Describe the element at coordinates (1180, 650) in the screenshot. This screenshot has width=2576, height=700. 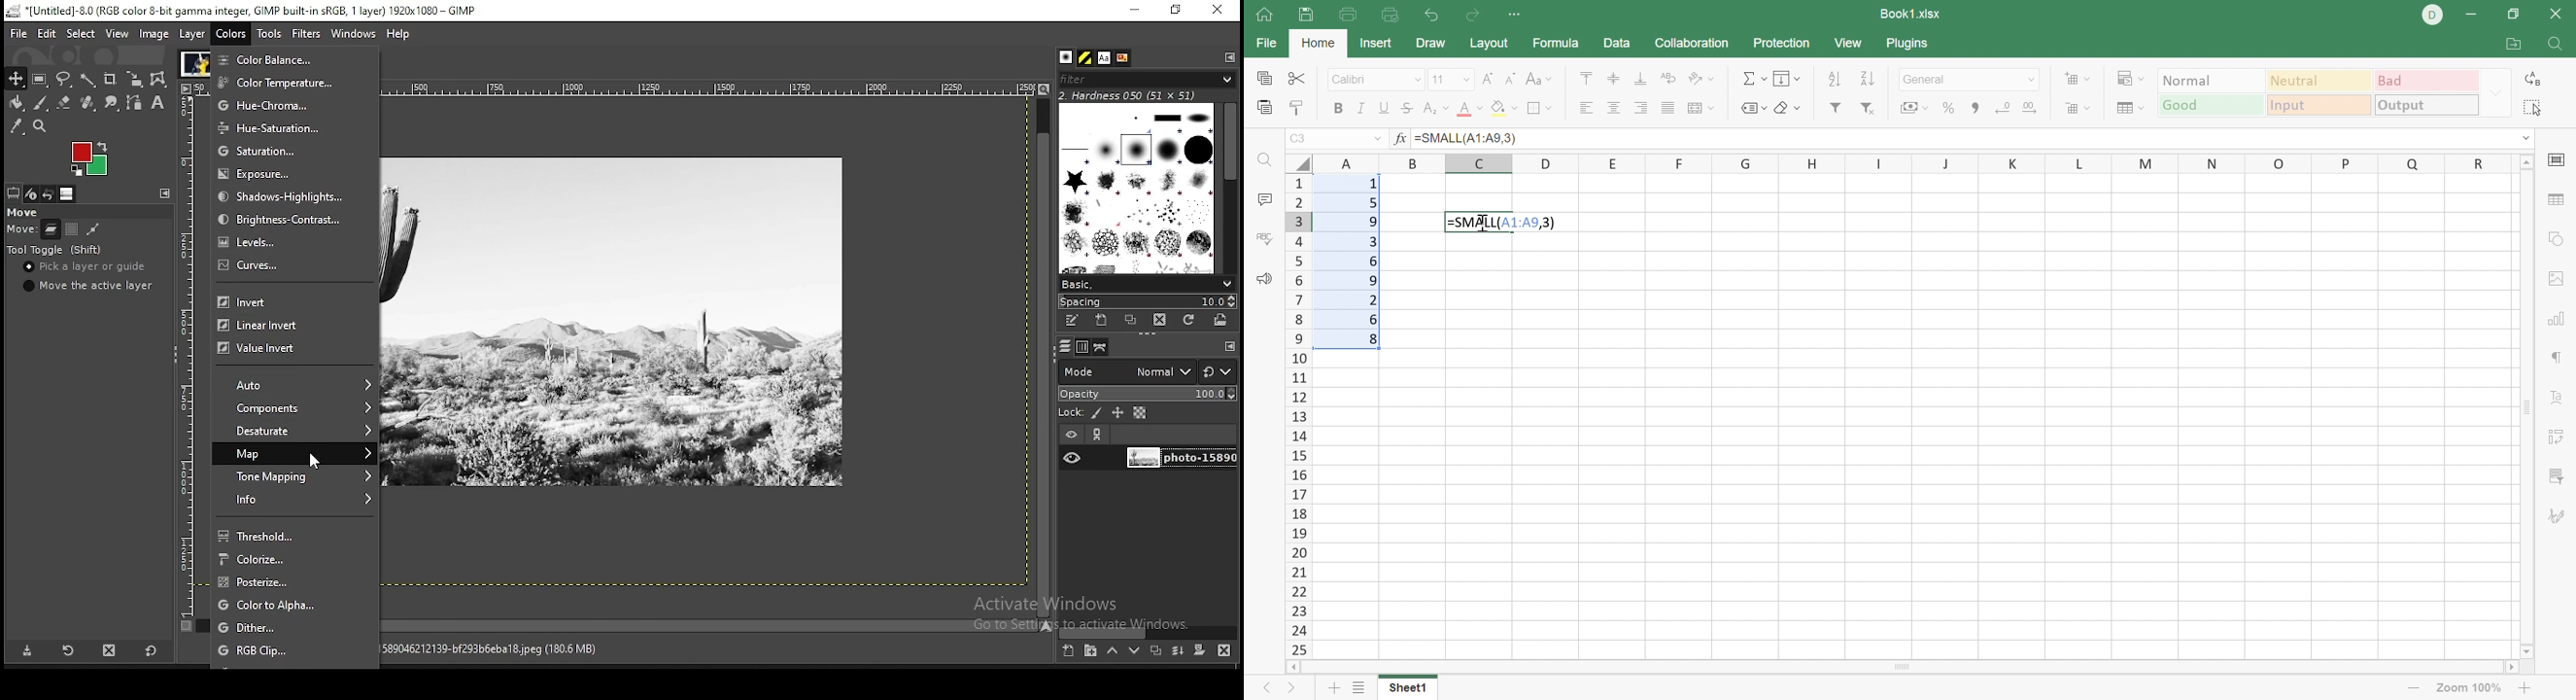
I see `merge layer` at that location.